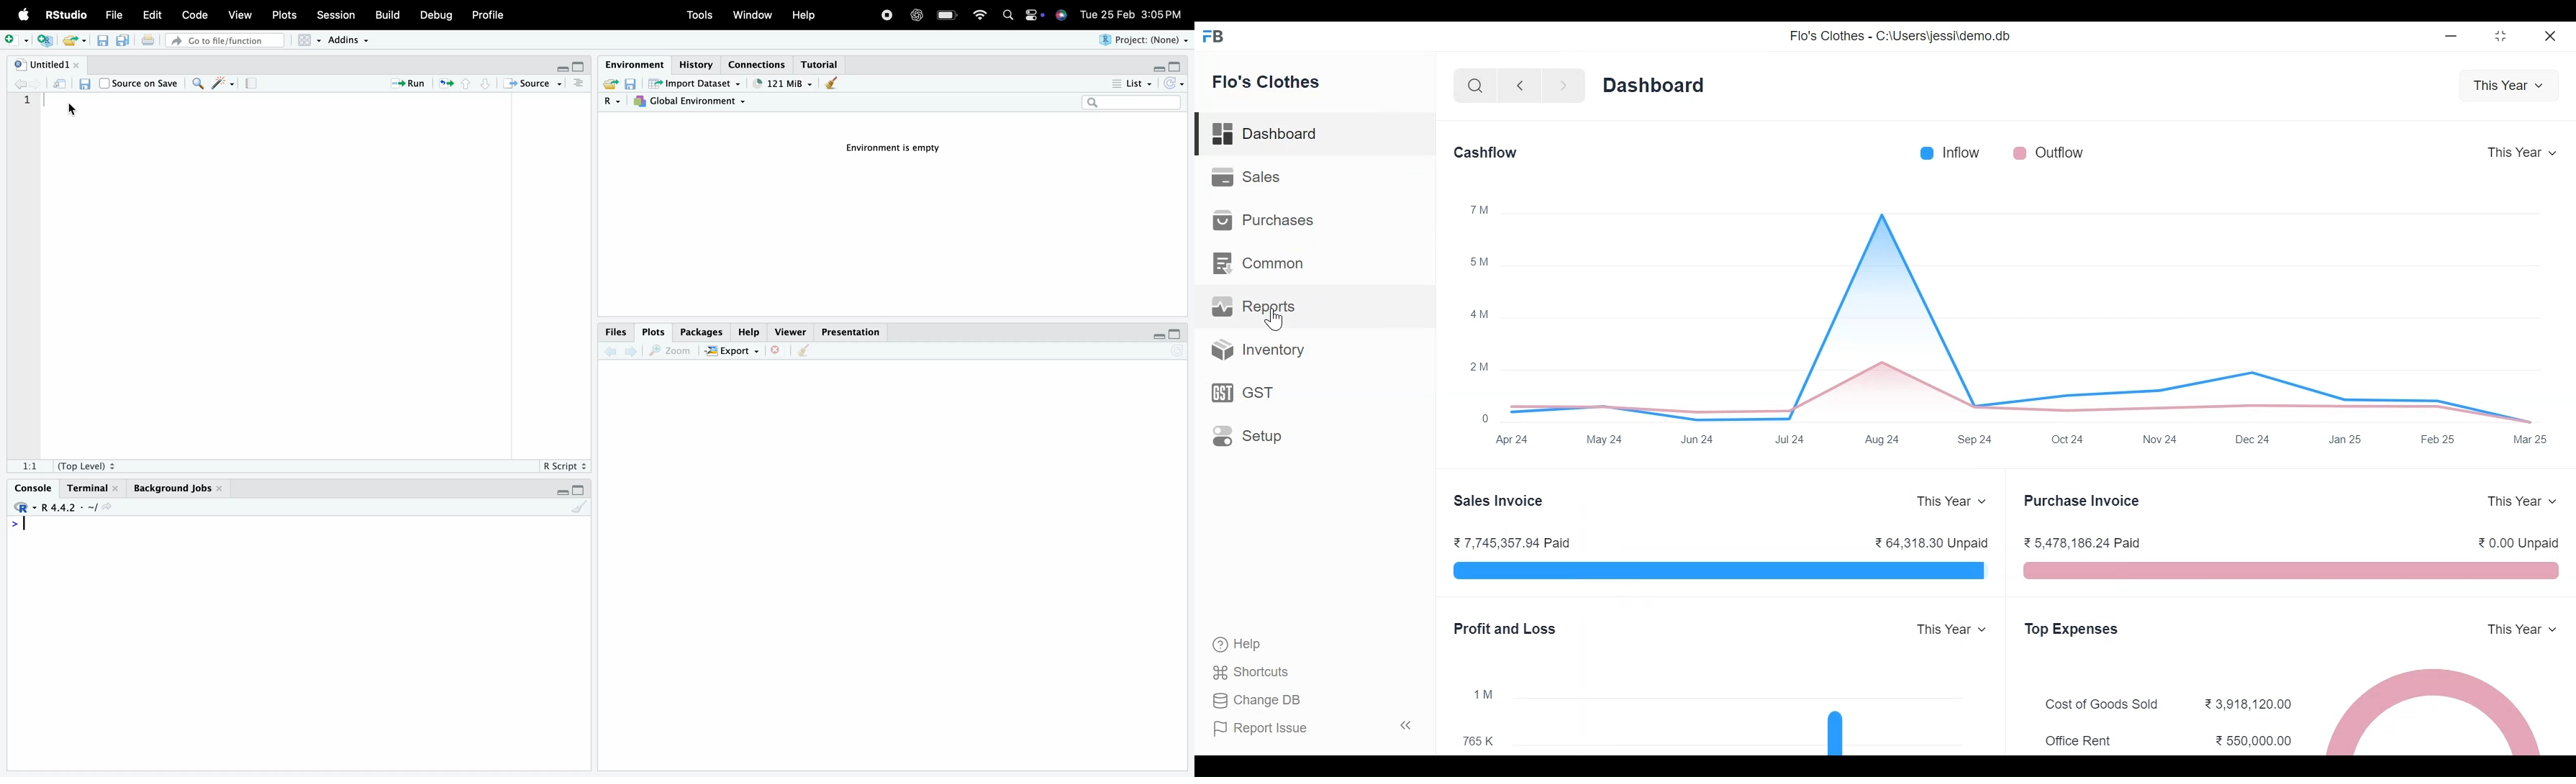 Image resolution: width=2576 pixels, height=784 pixels. What do you see at coordinates (224, 83) in the screenshot?
I see `Code Tools` at bounding box center [224, 83].